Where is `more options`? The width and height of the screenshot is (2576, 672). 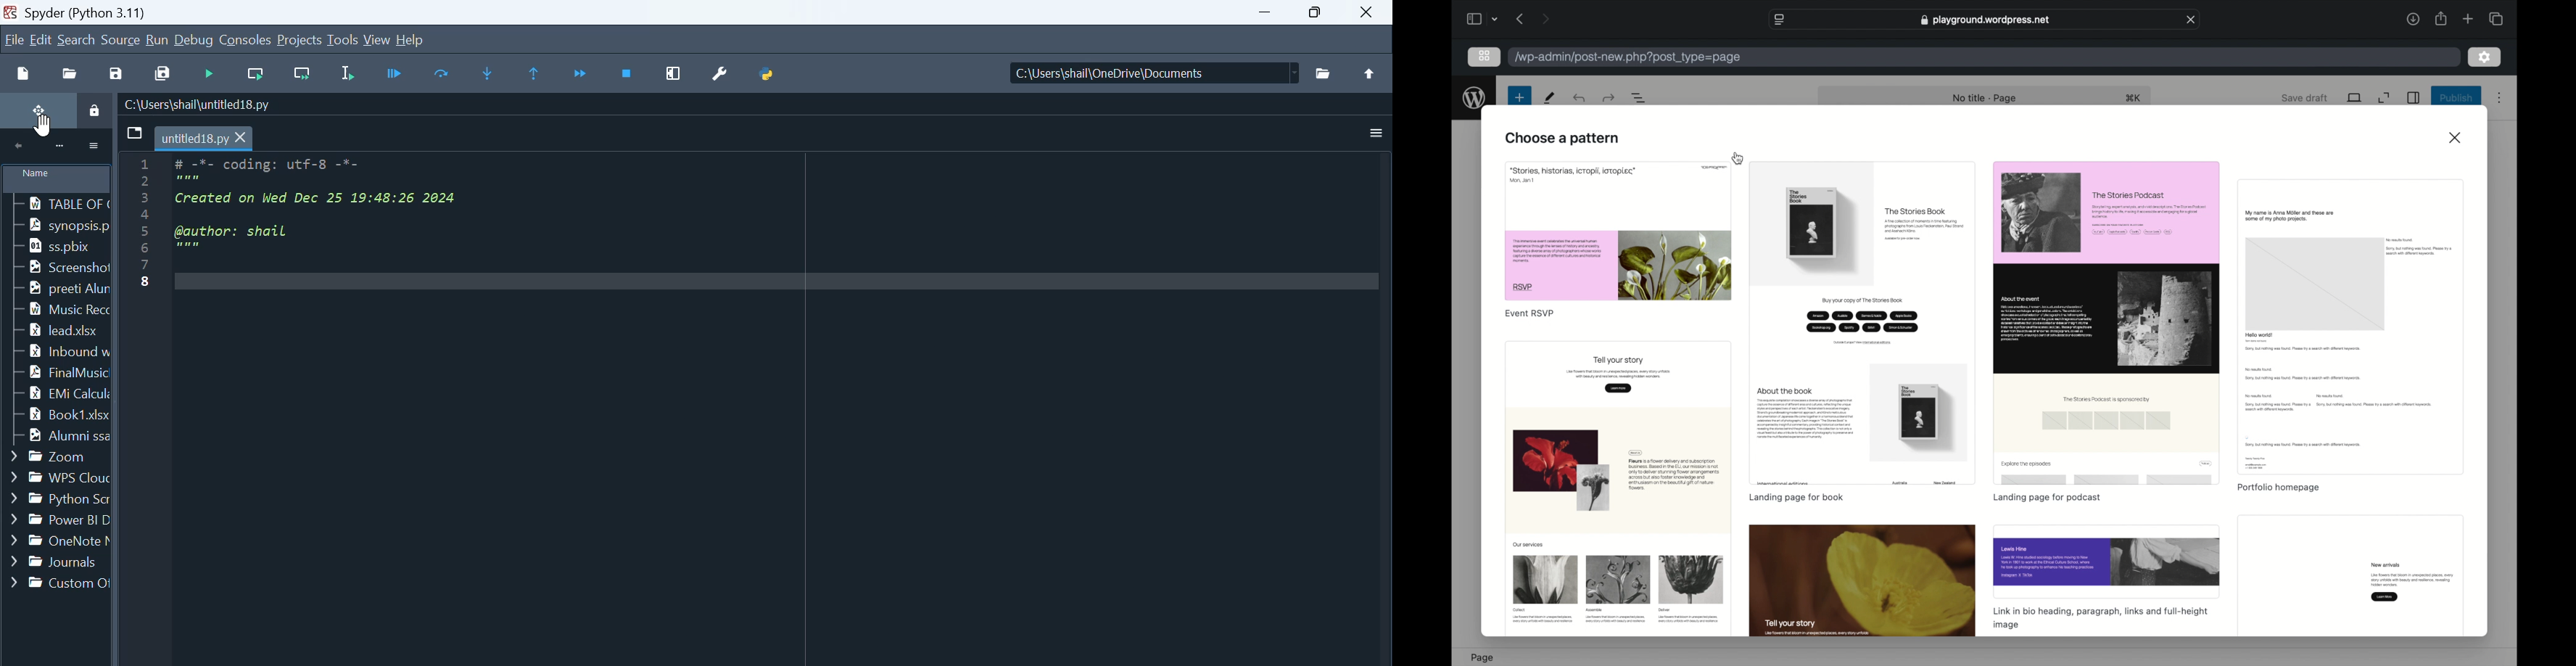
more options is located at coordinates (96, 145).